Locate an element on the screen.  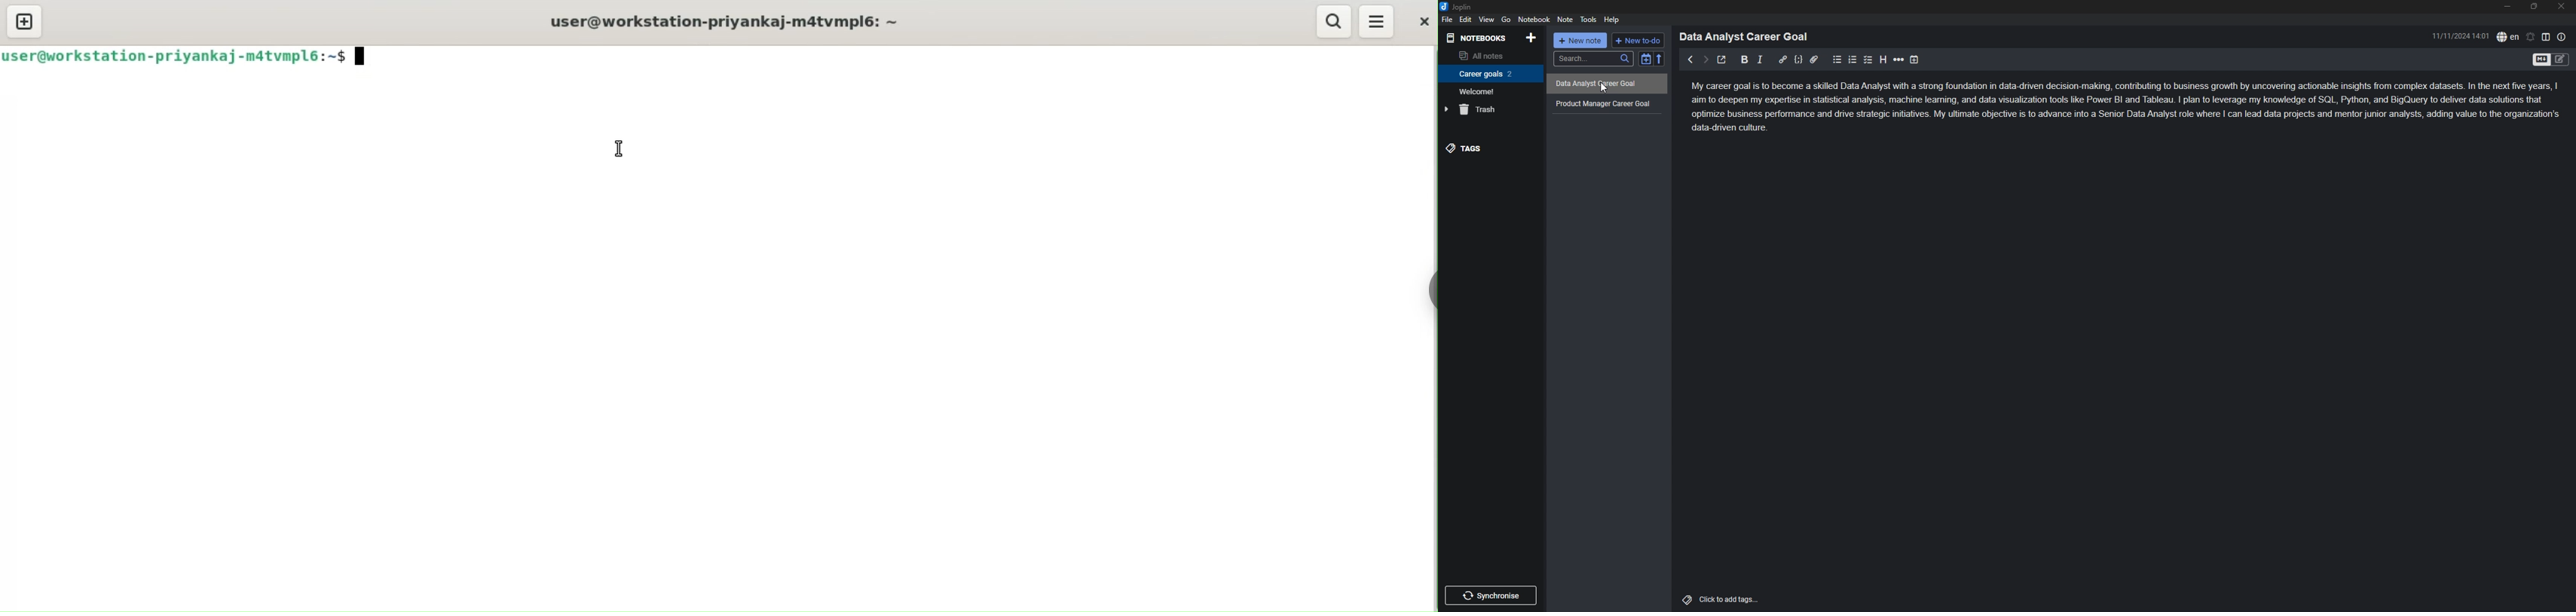
Tags is located at coordinates (1684, 598).